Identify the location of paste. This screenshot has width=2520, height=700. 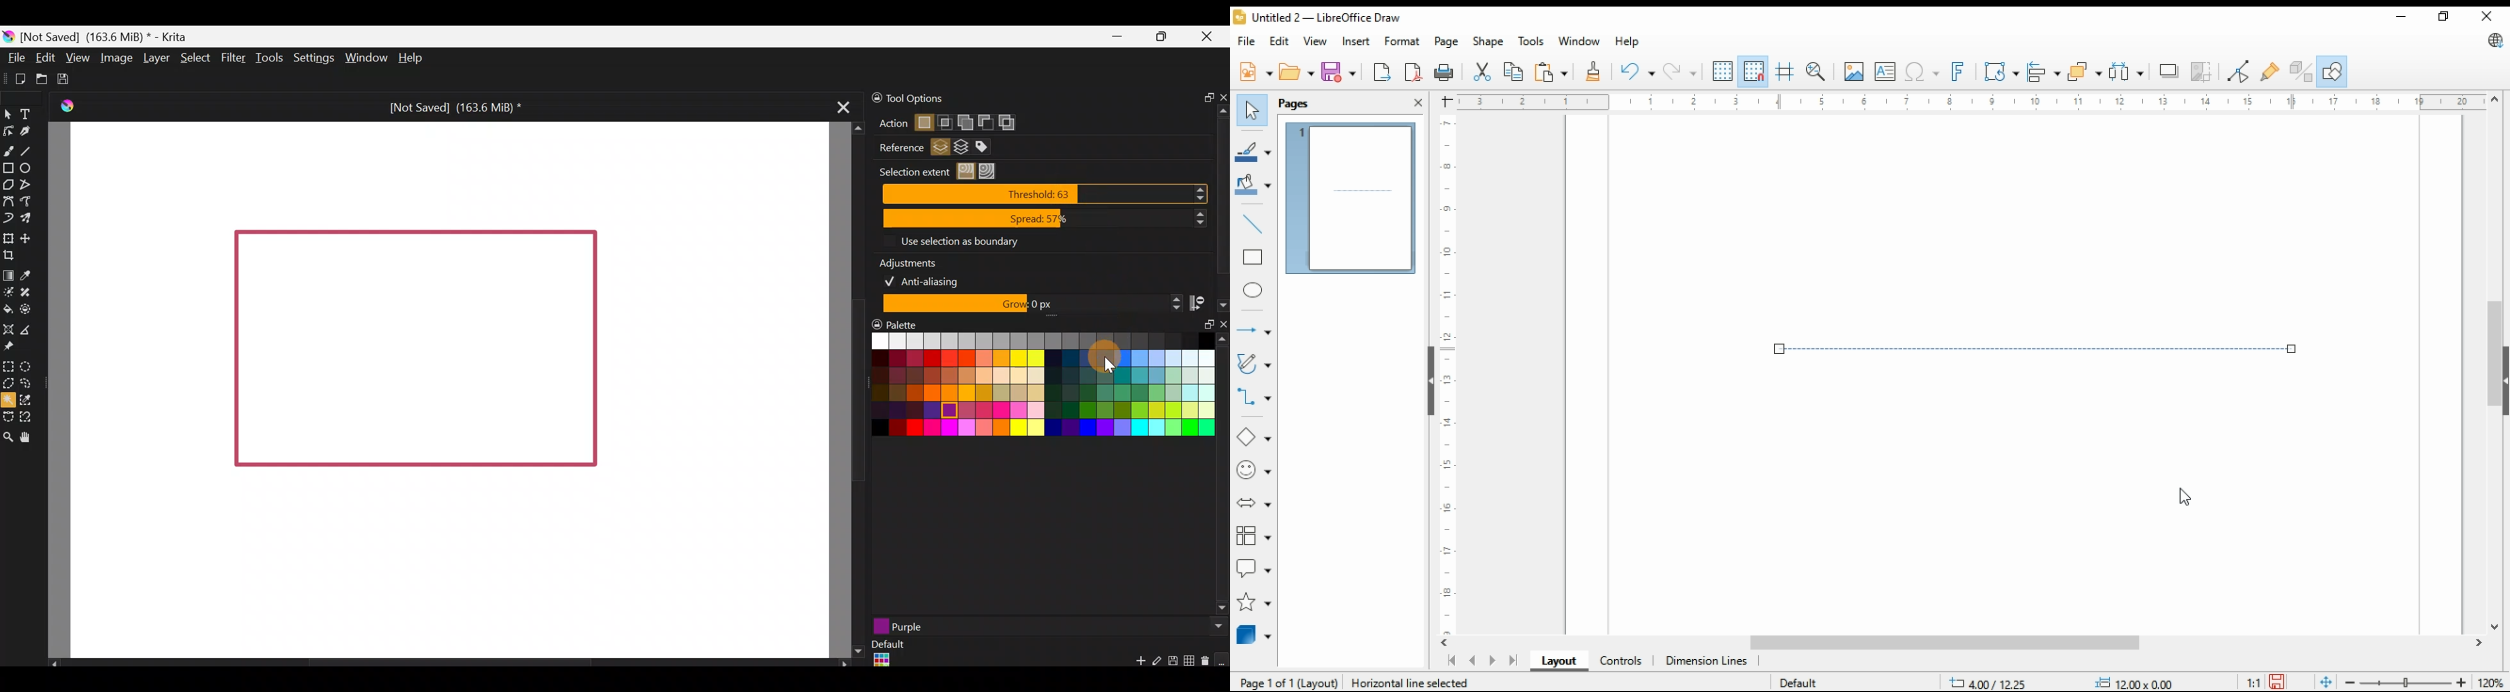
(1551, 71).